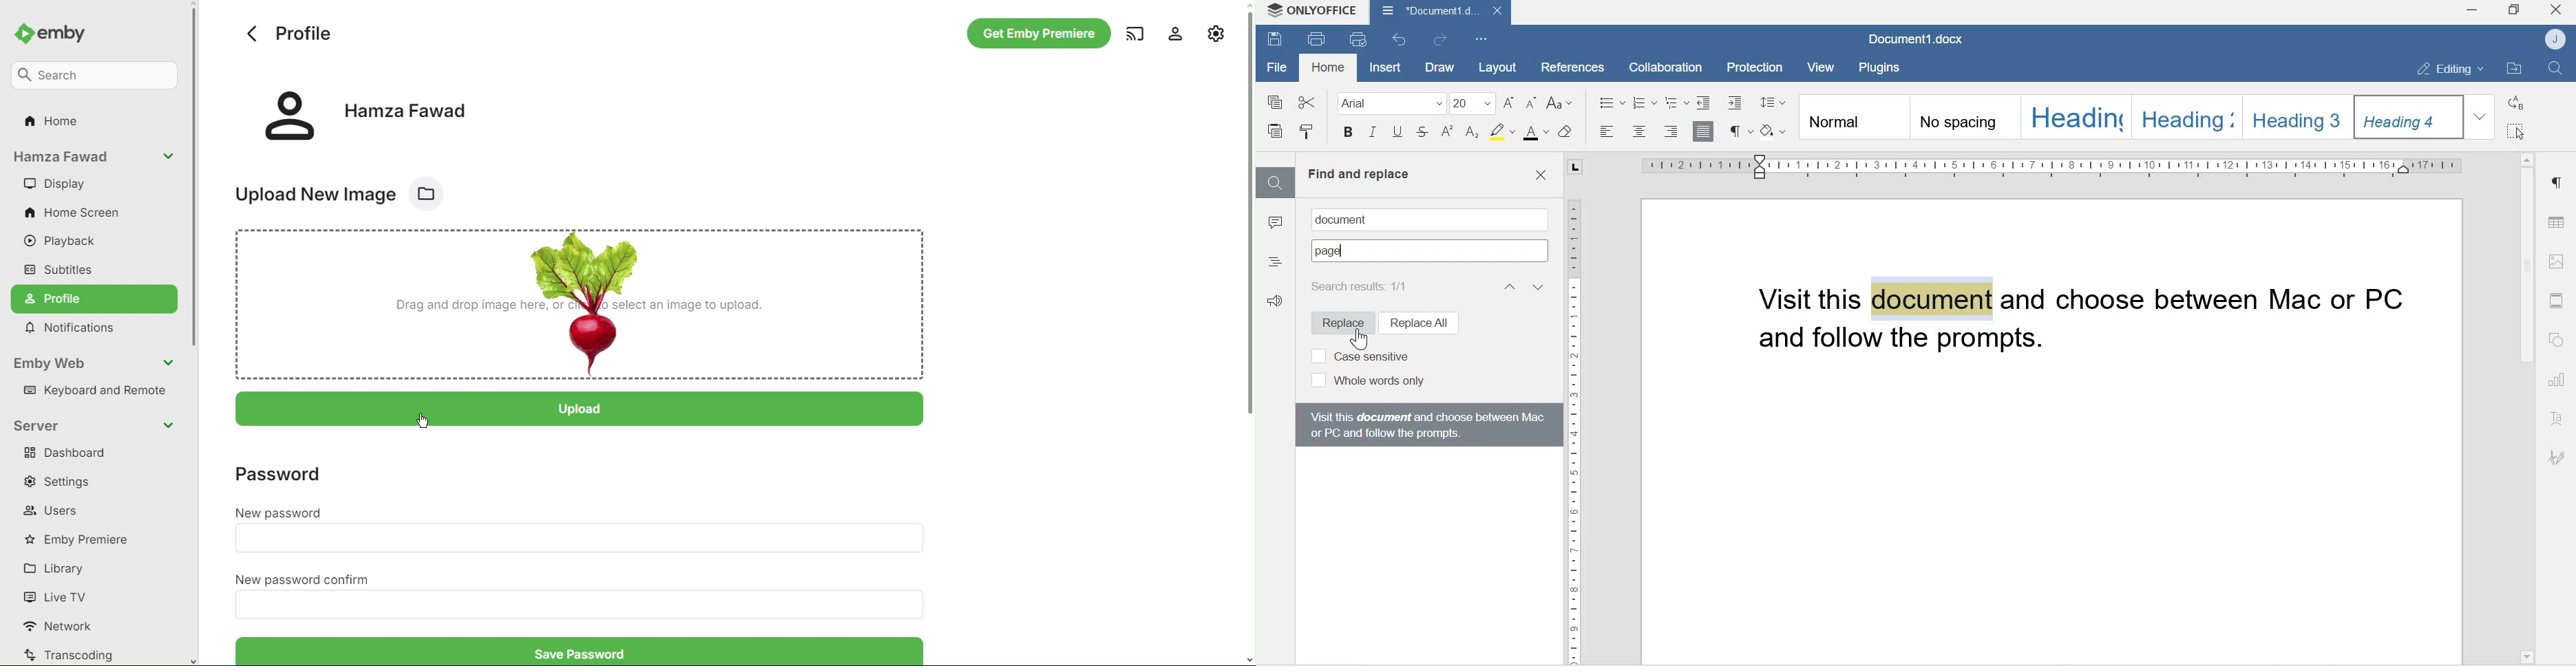 Image resolution: width=2576 pixels, height=672 pixels. I want to click on Document1.docx, so click(1919, 40).